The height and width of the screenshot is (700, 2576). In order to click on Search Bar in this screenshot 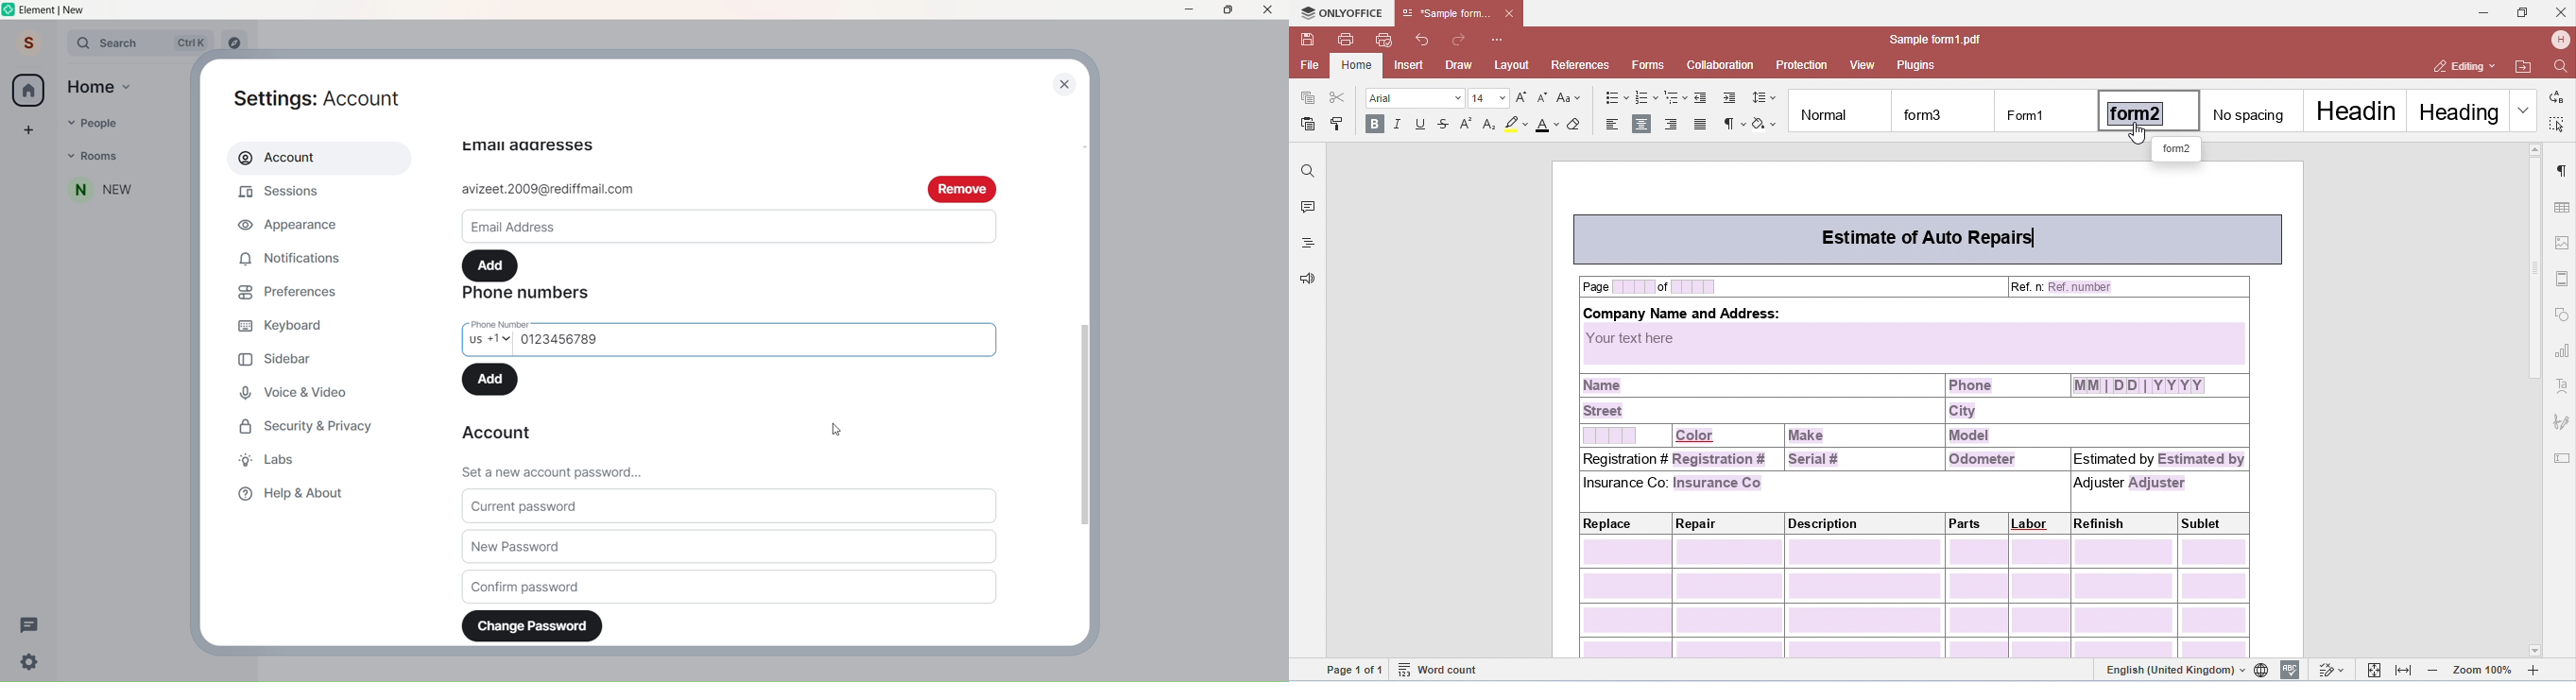, I will do `click(140, 43)`.